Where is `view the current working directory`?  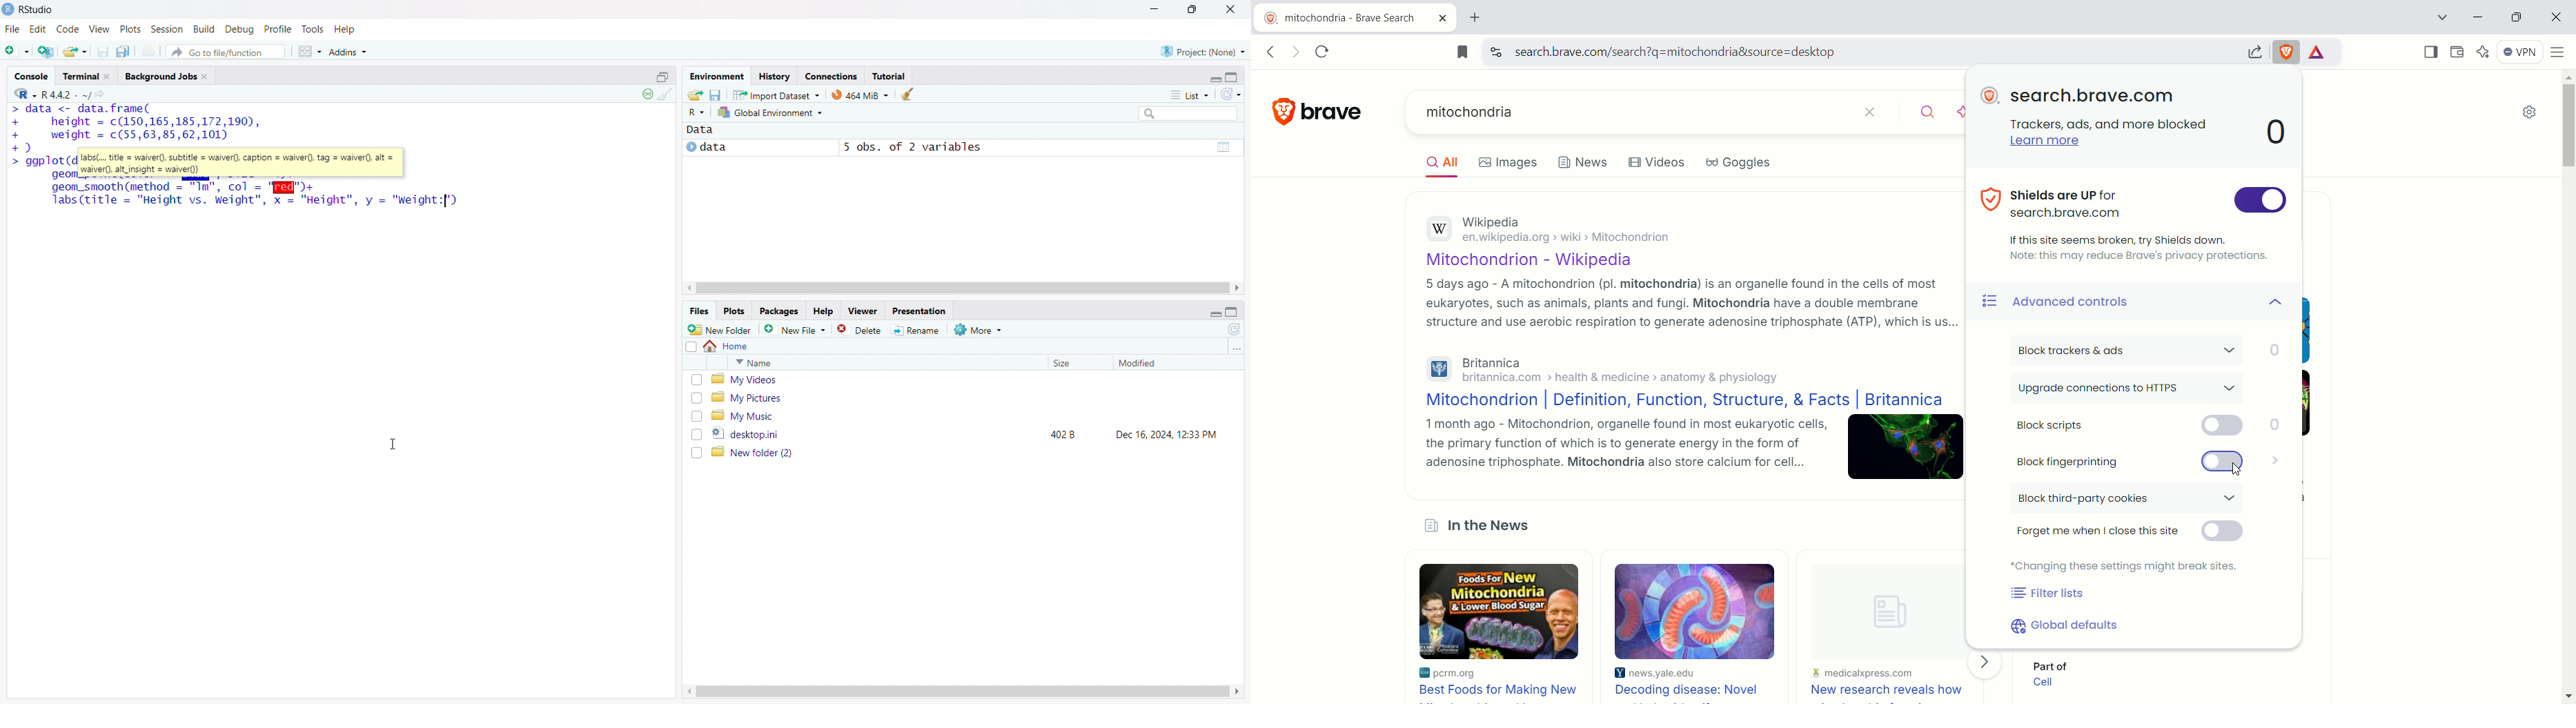
view the current working directory is located at coordinates (102, 93).